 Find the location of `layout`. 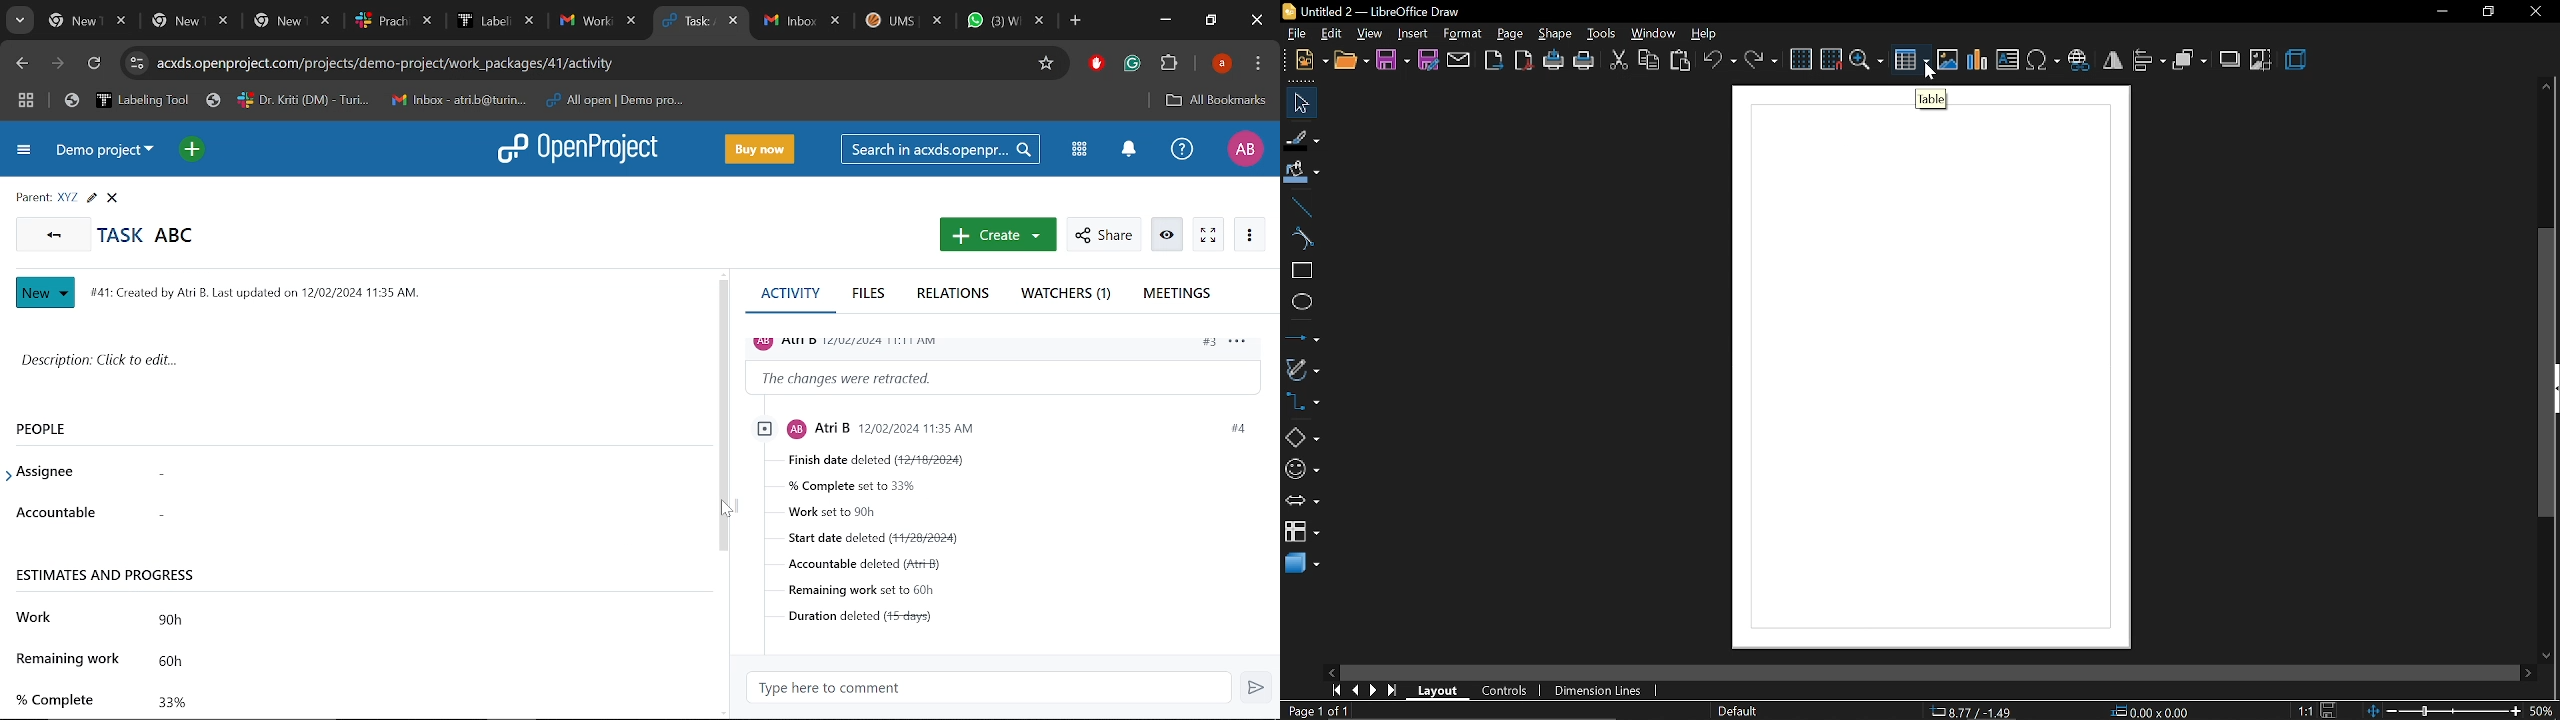

layout is located at coordinates (1441, 689).